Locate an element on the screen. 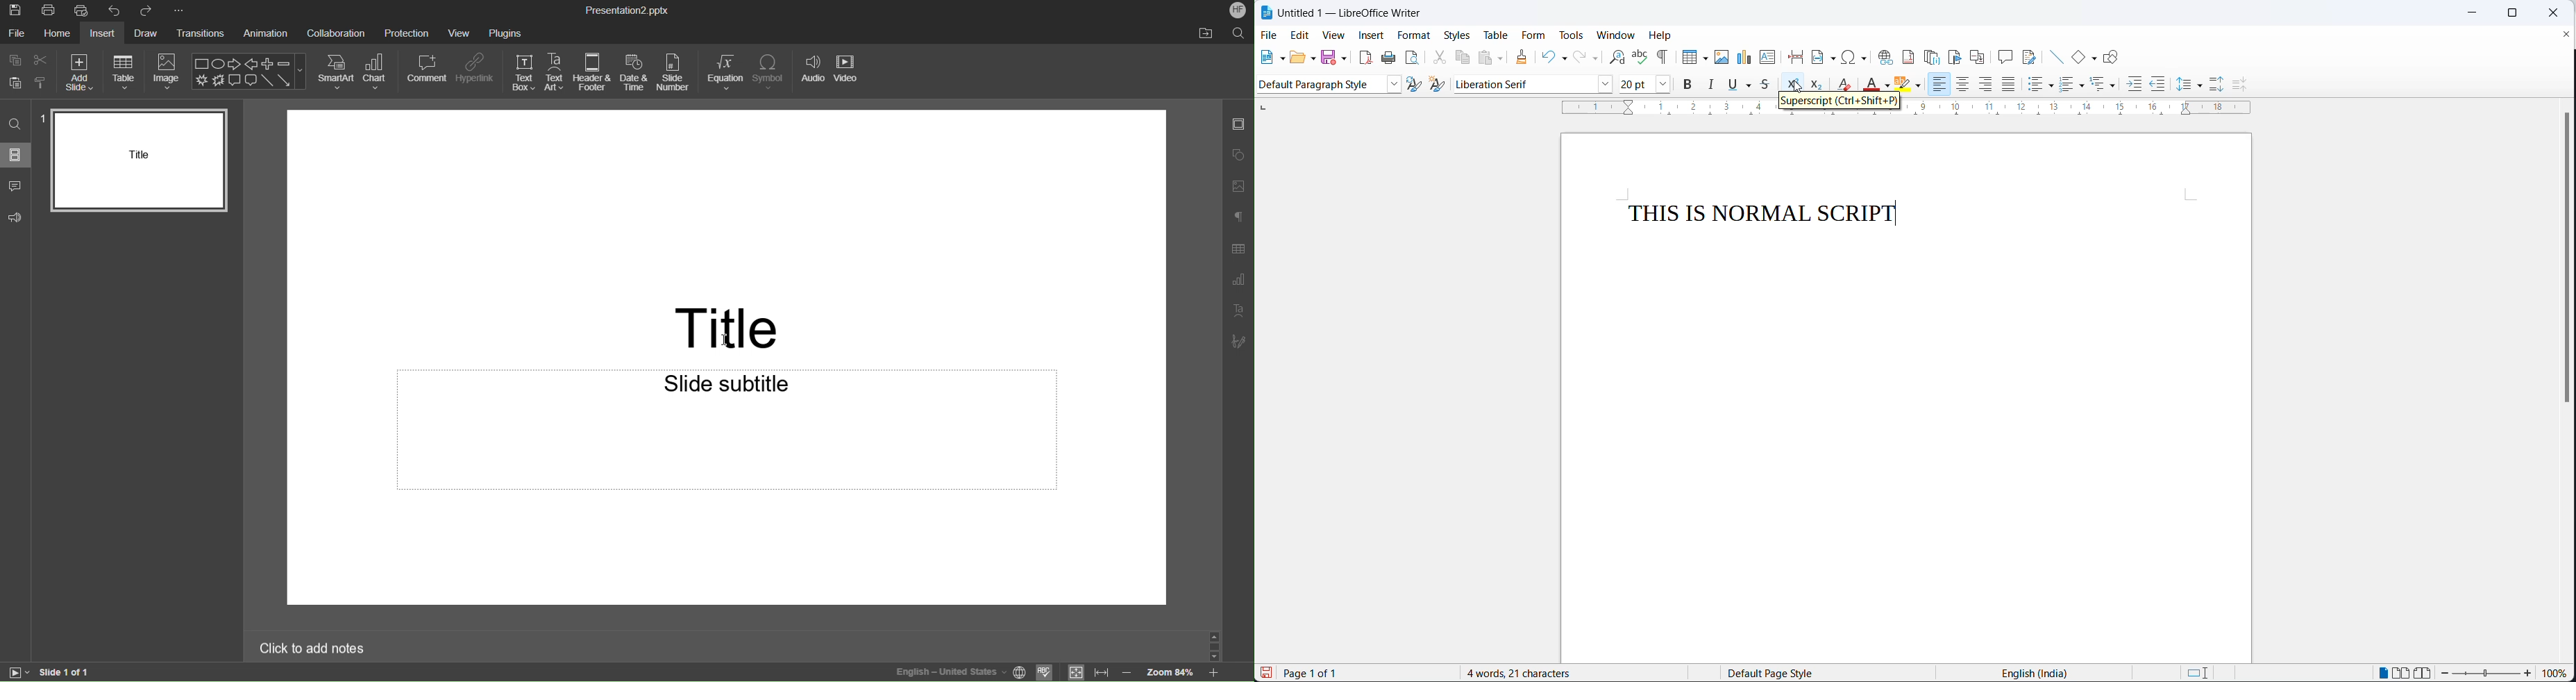 This screenshot has height=700, width=2576. spellings is located at coordinates (1638, 56).